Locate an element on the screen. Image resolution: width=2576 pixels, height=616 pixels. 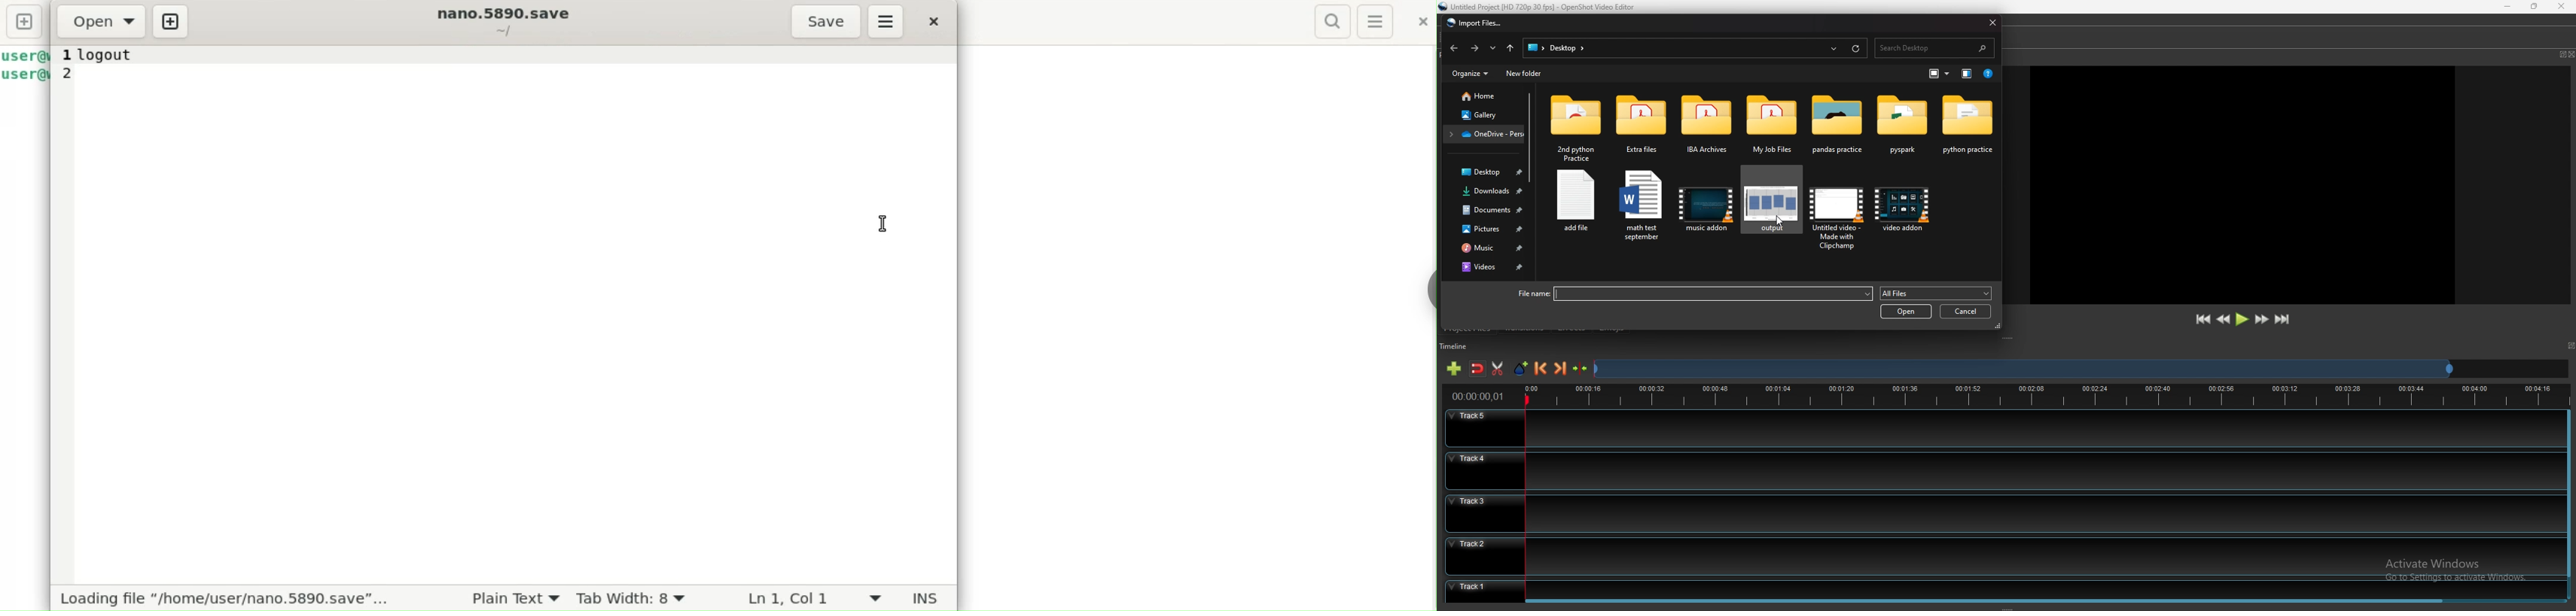
previous marker is located at coordinates (1541, 368).